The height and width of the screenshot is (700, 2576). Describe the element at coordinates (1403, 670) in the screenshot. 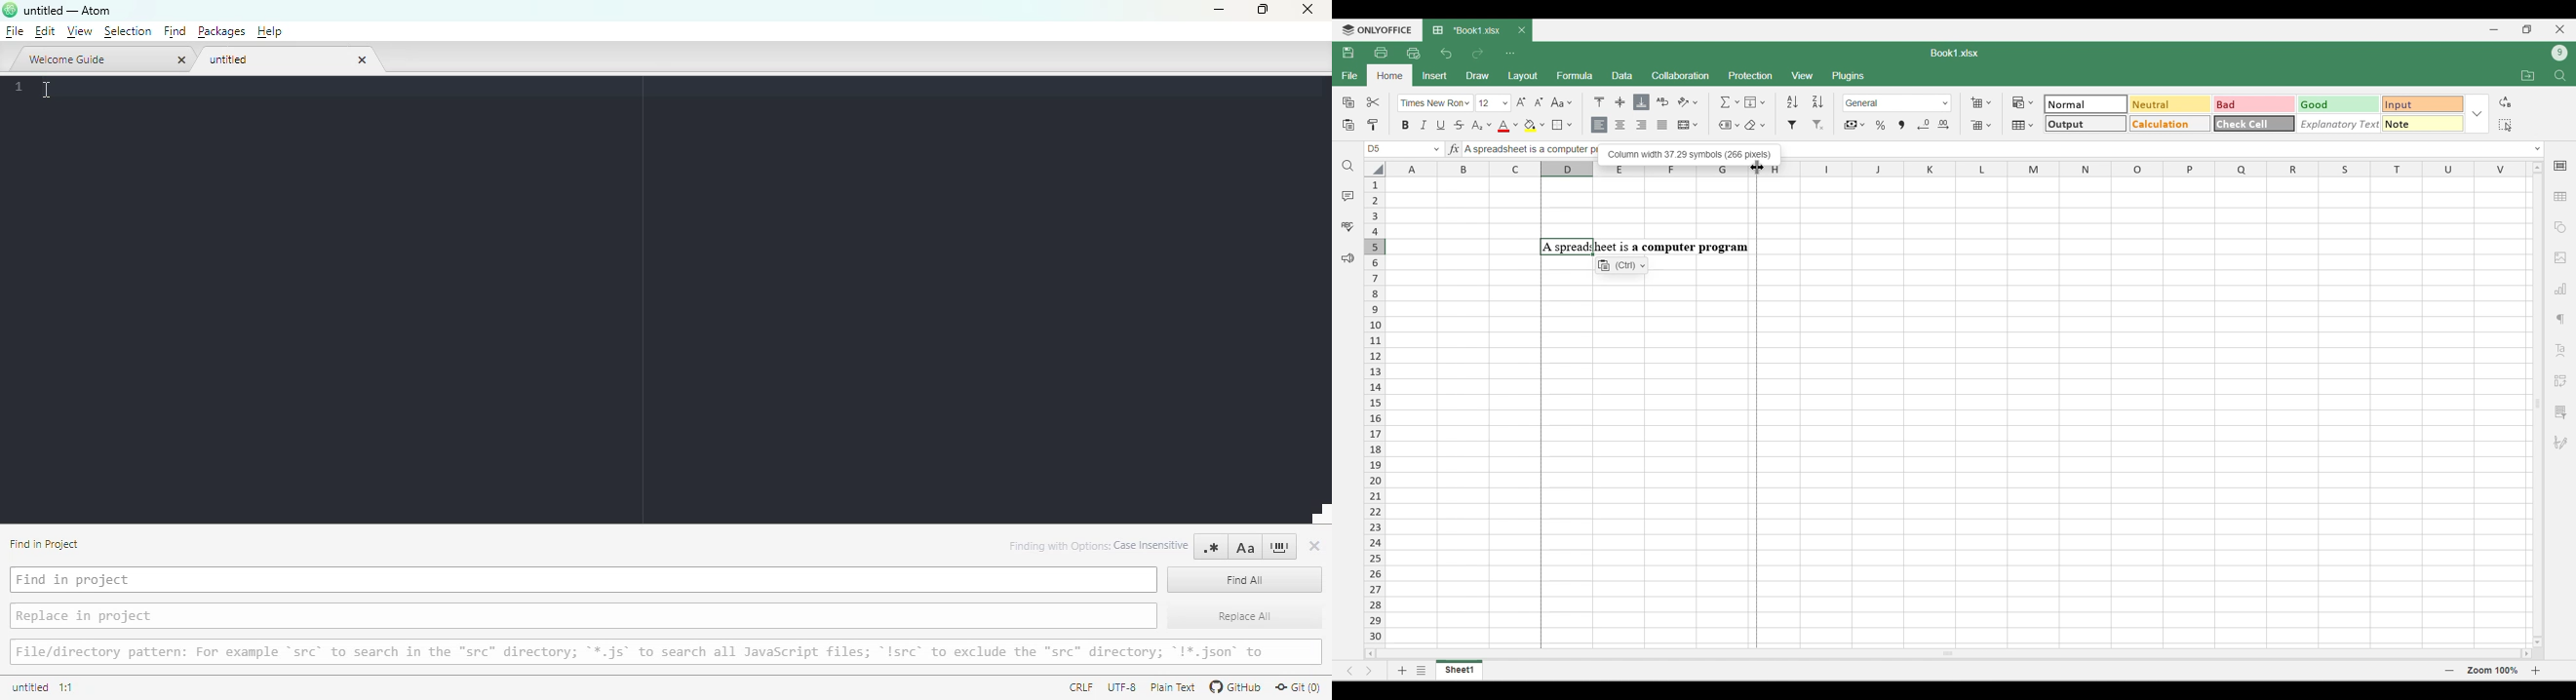

I see `Add sheets` at that location.